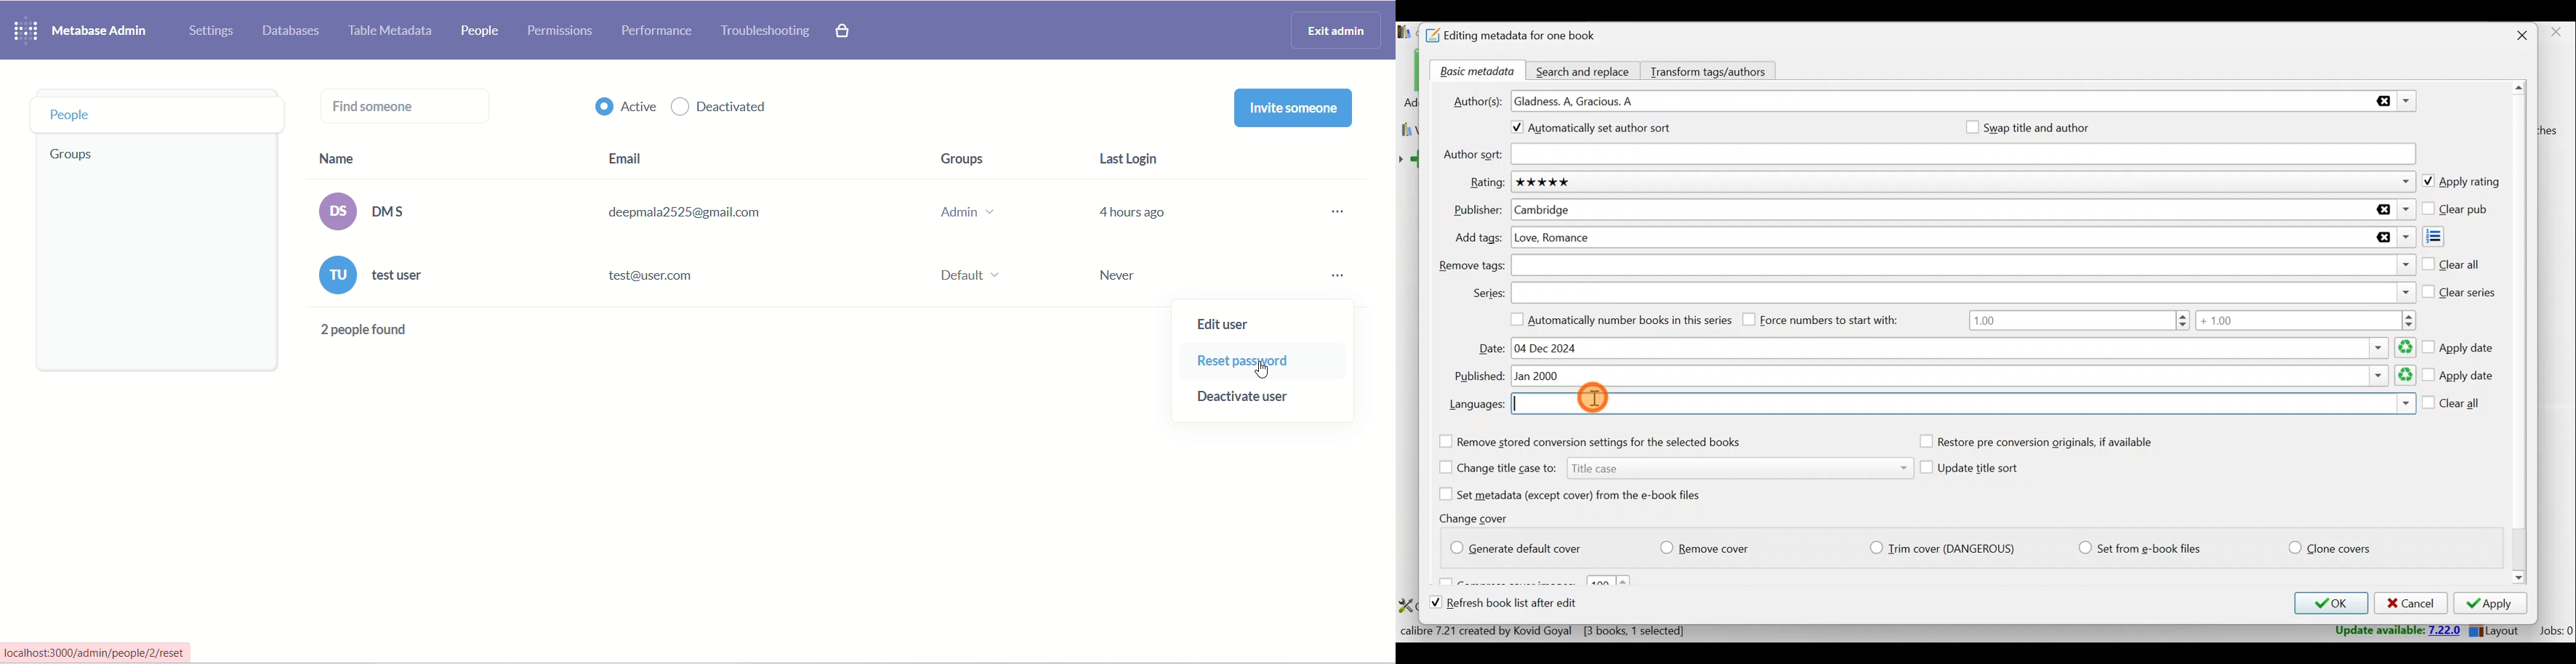 This screenshot has height=672, width=2576. Describe the element at coordinates (2497, 628) in the screenshot. I see `Layout` at that location.